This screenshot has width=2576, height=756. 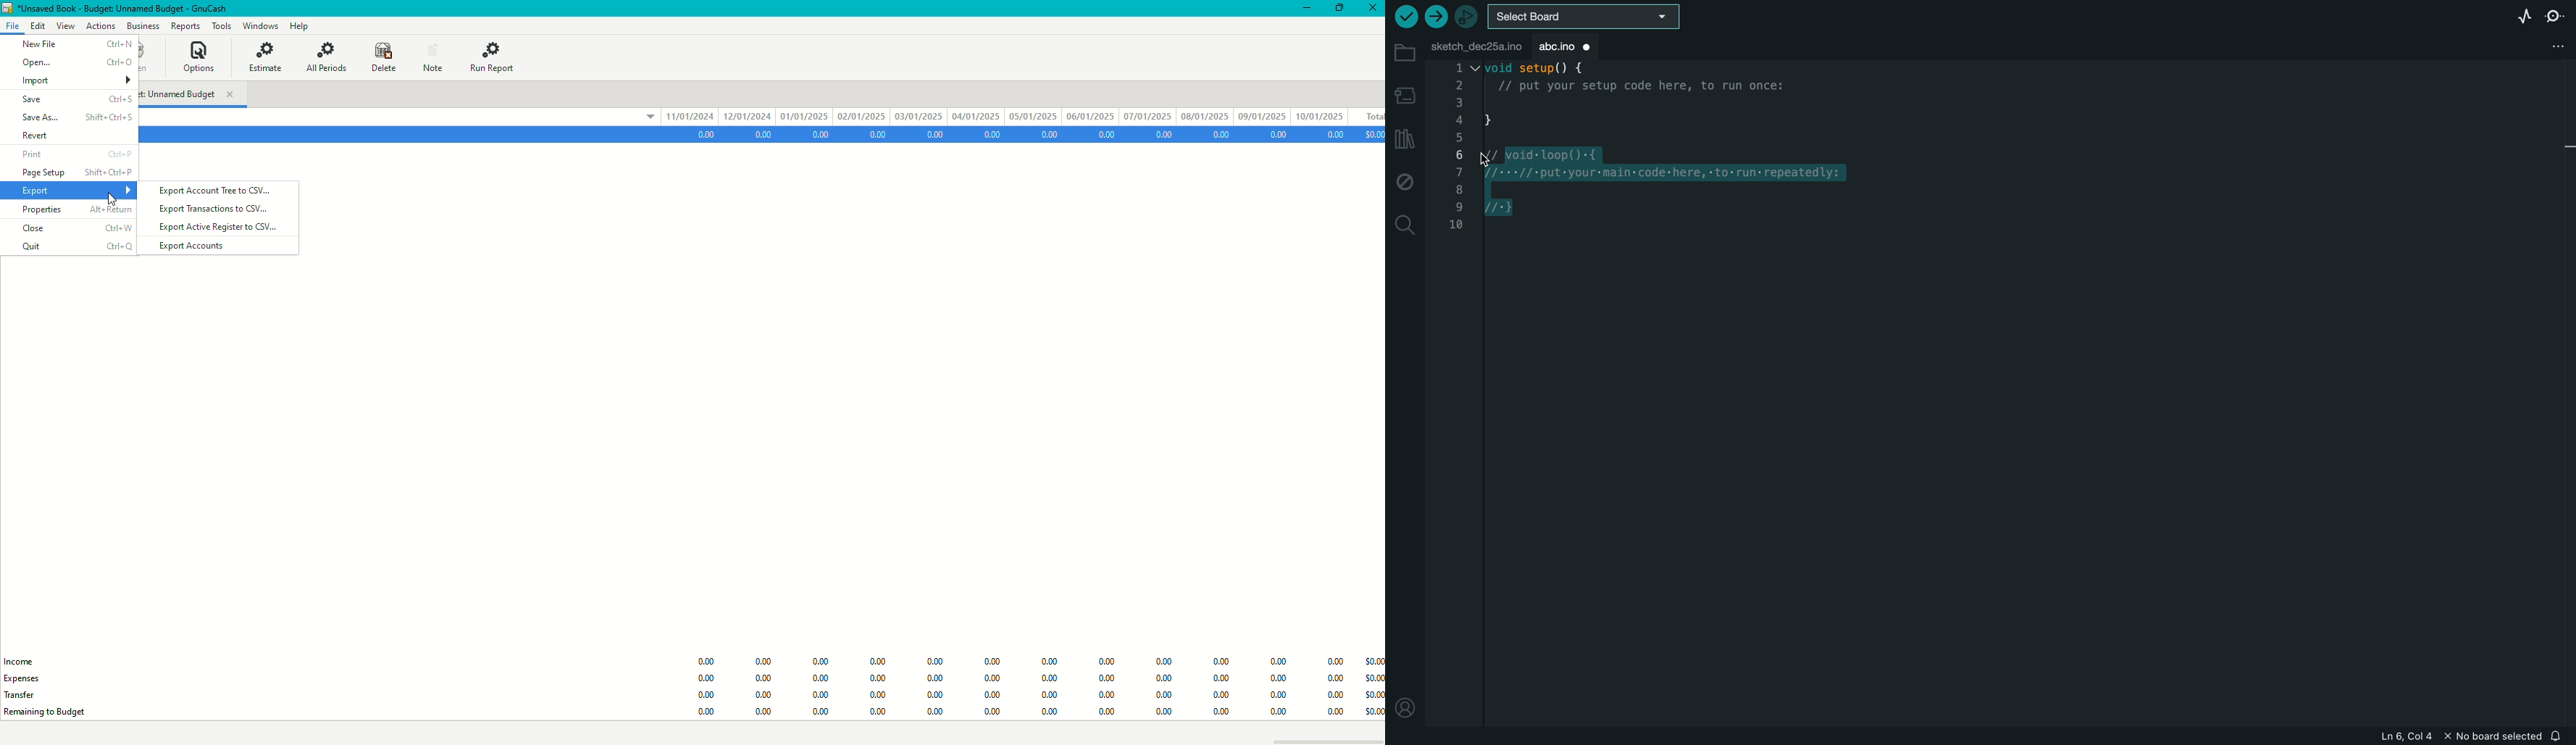 What do you see at coordinates (196, 246) in the screenshot?
I see `Export Accounts` at bounding box center [196, 246].